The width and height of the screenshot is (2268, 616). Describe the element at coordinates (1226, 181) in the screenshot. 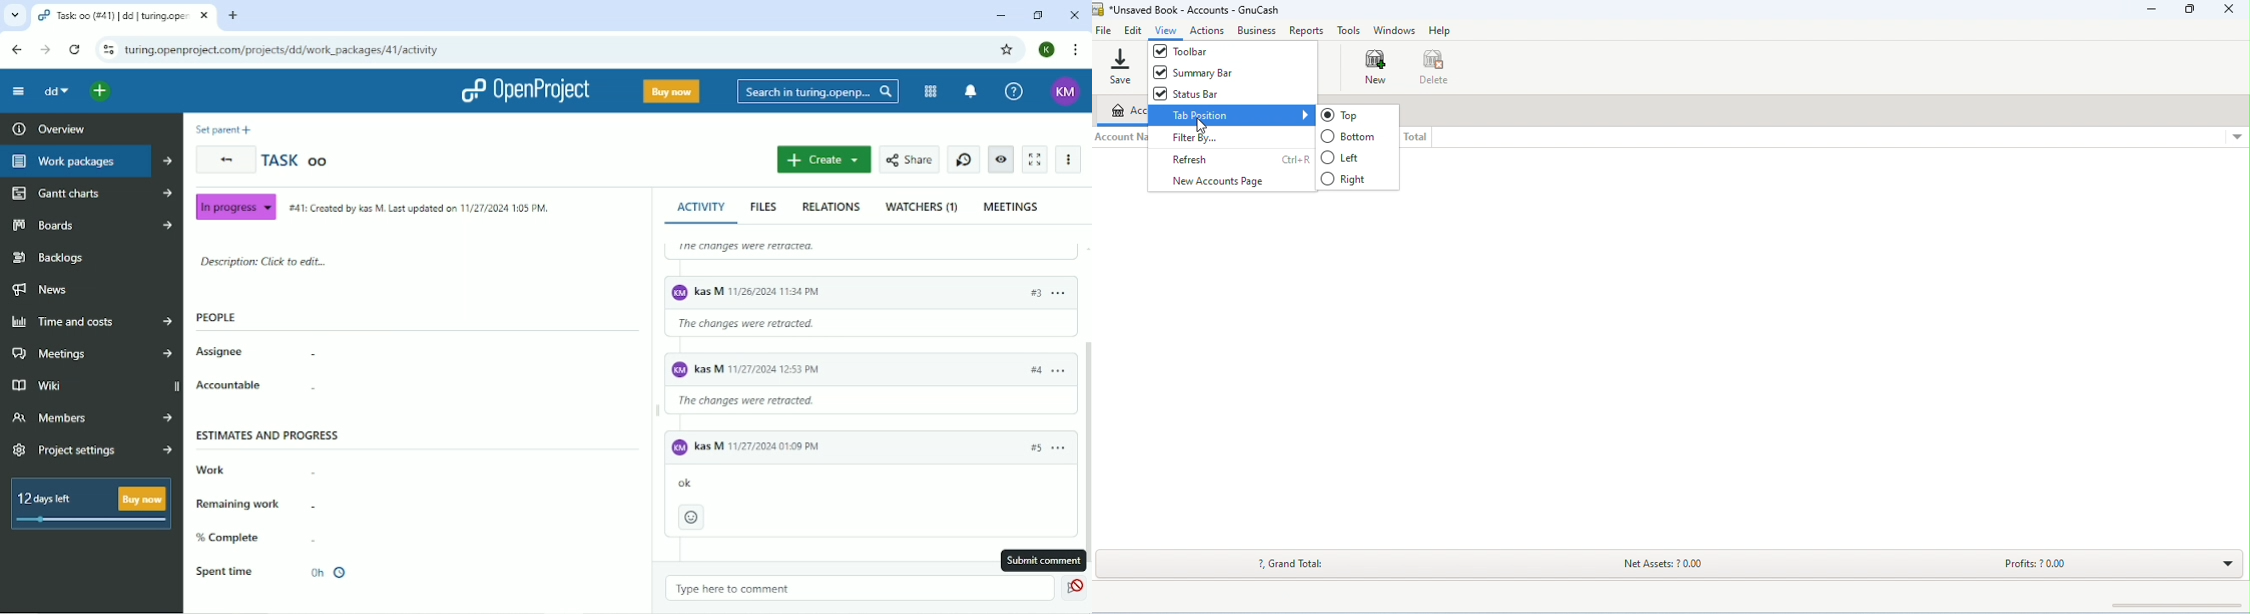

I see `new account page` at that location.